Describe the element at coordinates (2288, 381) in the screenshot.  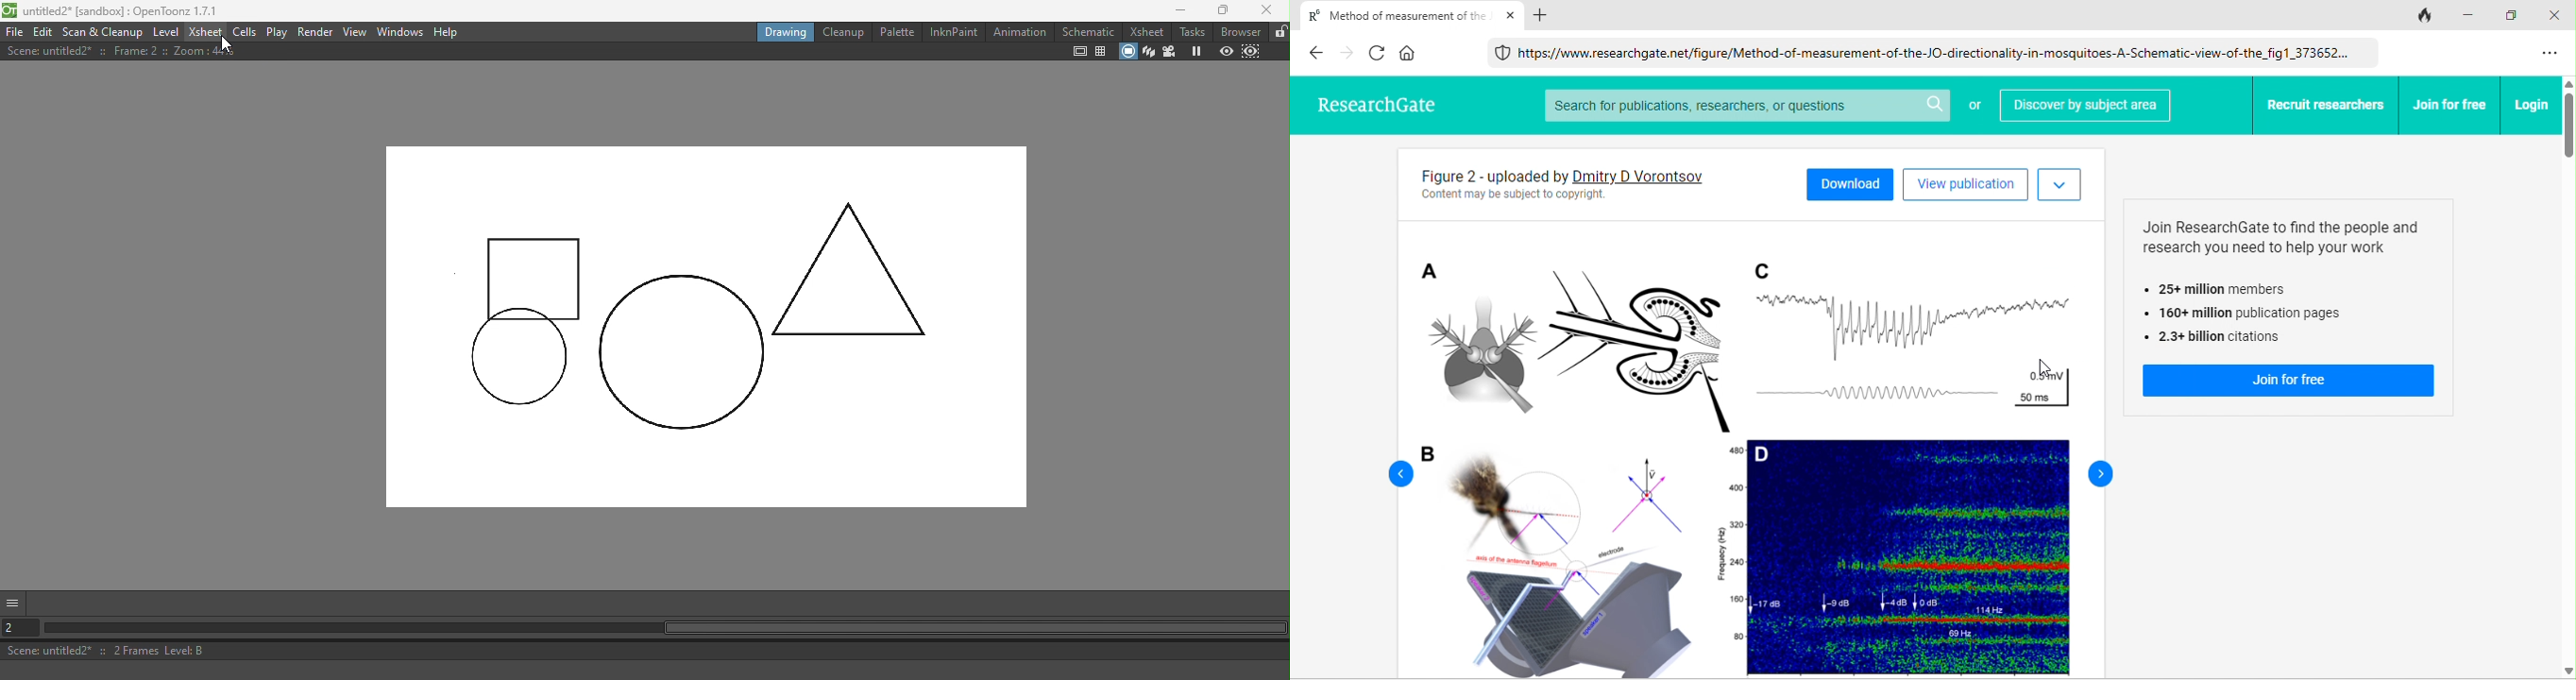
I see `join for free` at that location.